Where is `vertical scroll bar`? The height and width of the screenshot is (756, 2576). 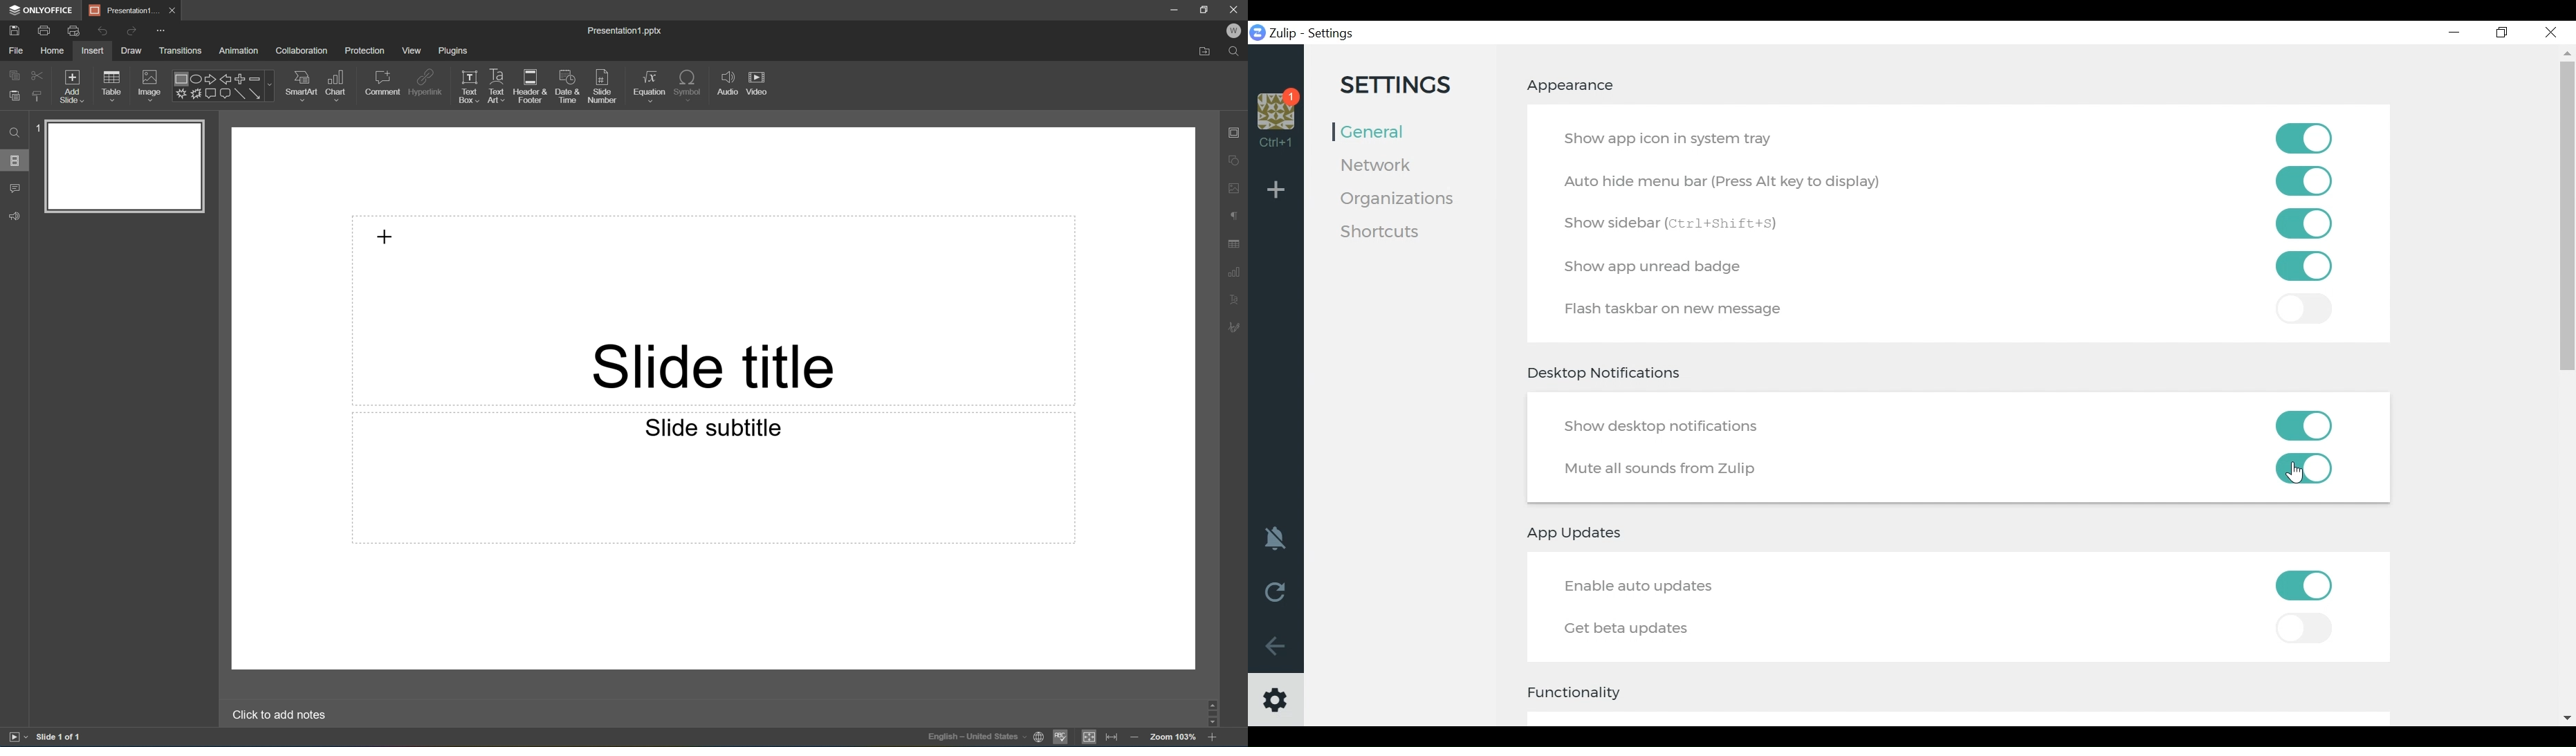 vertical scroll bar is located at coordinates (2568, 229).